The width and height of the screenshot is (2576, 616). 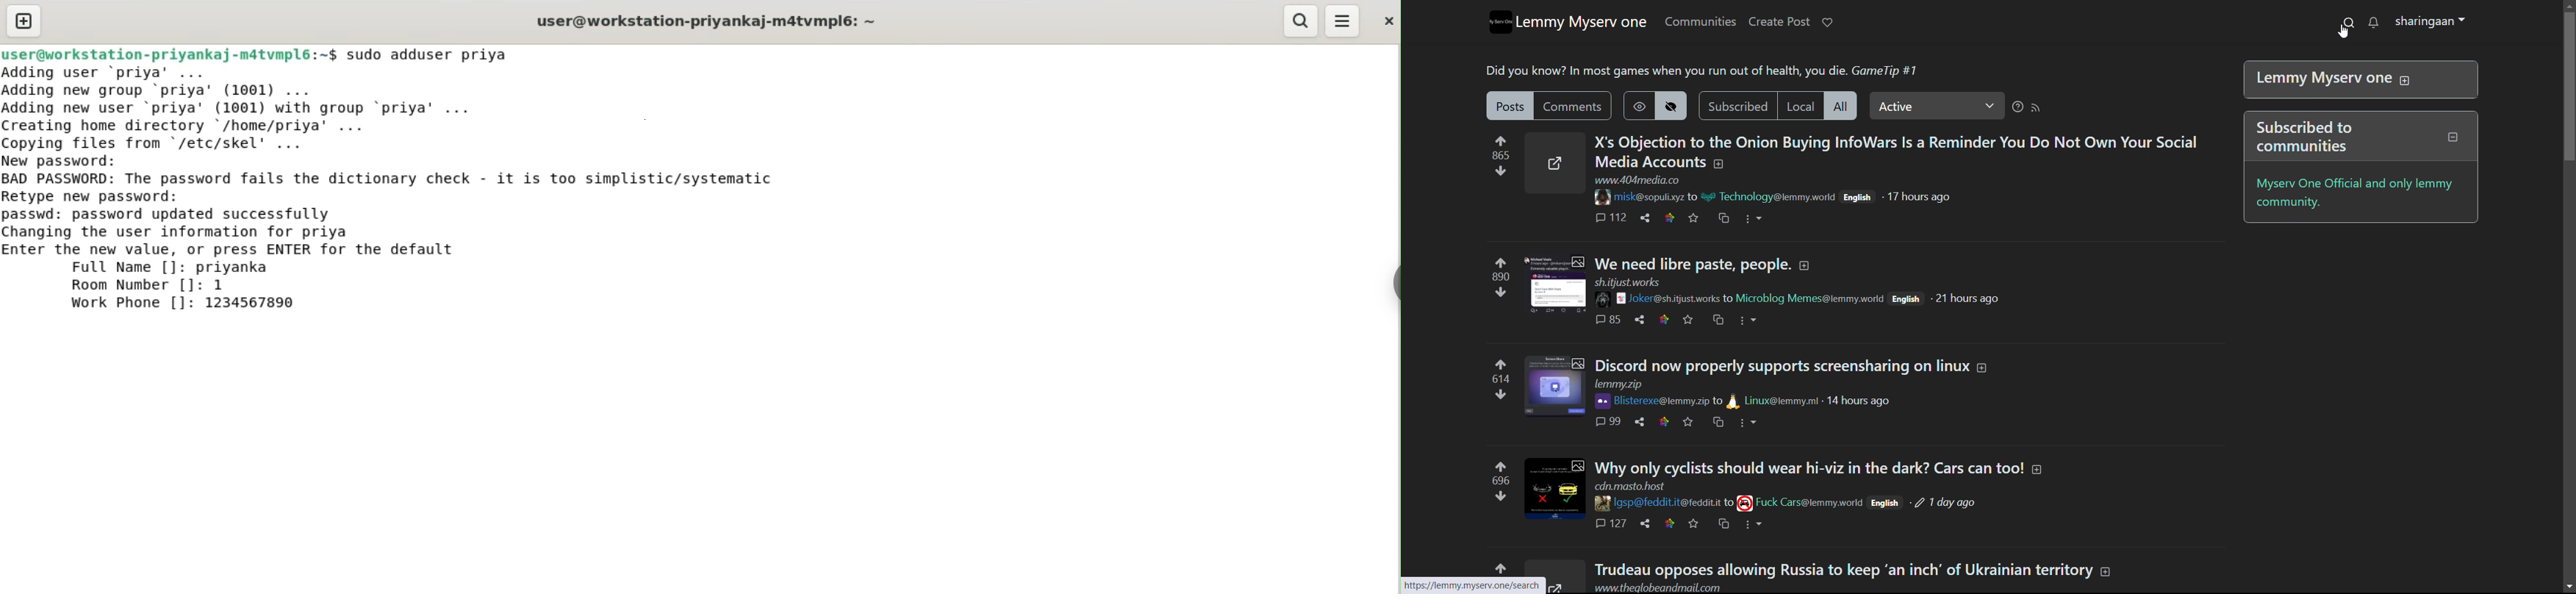 I want to click on Post on "X's Objection to the Onion Buying InfoWars Is a Reminder You Do Not Own Your SocialMedia Accounts", so click(x=1897, y=150).